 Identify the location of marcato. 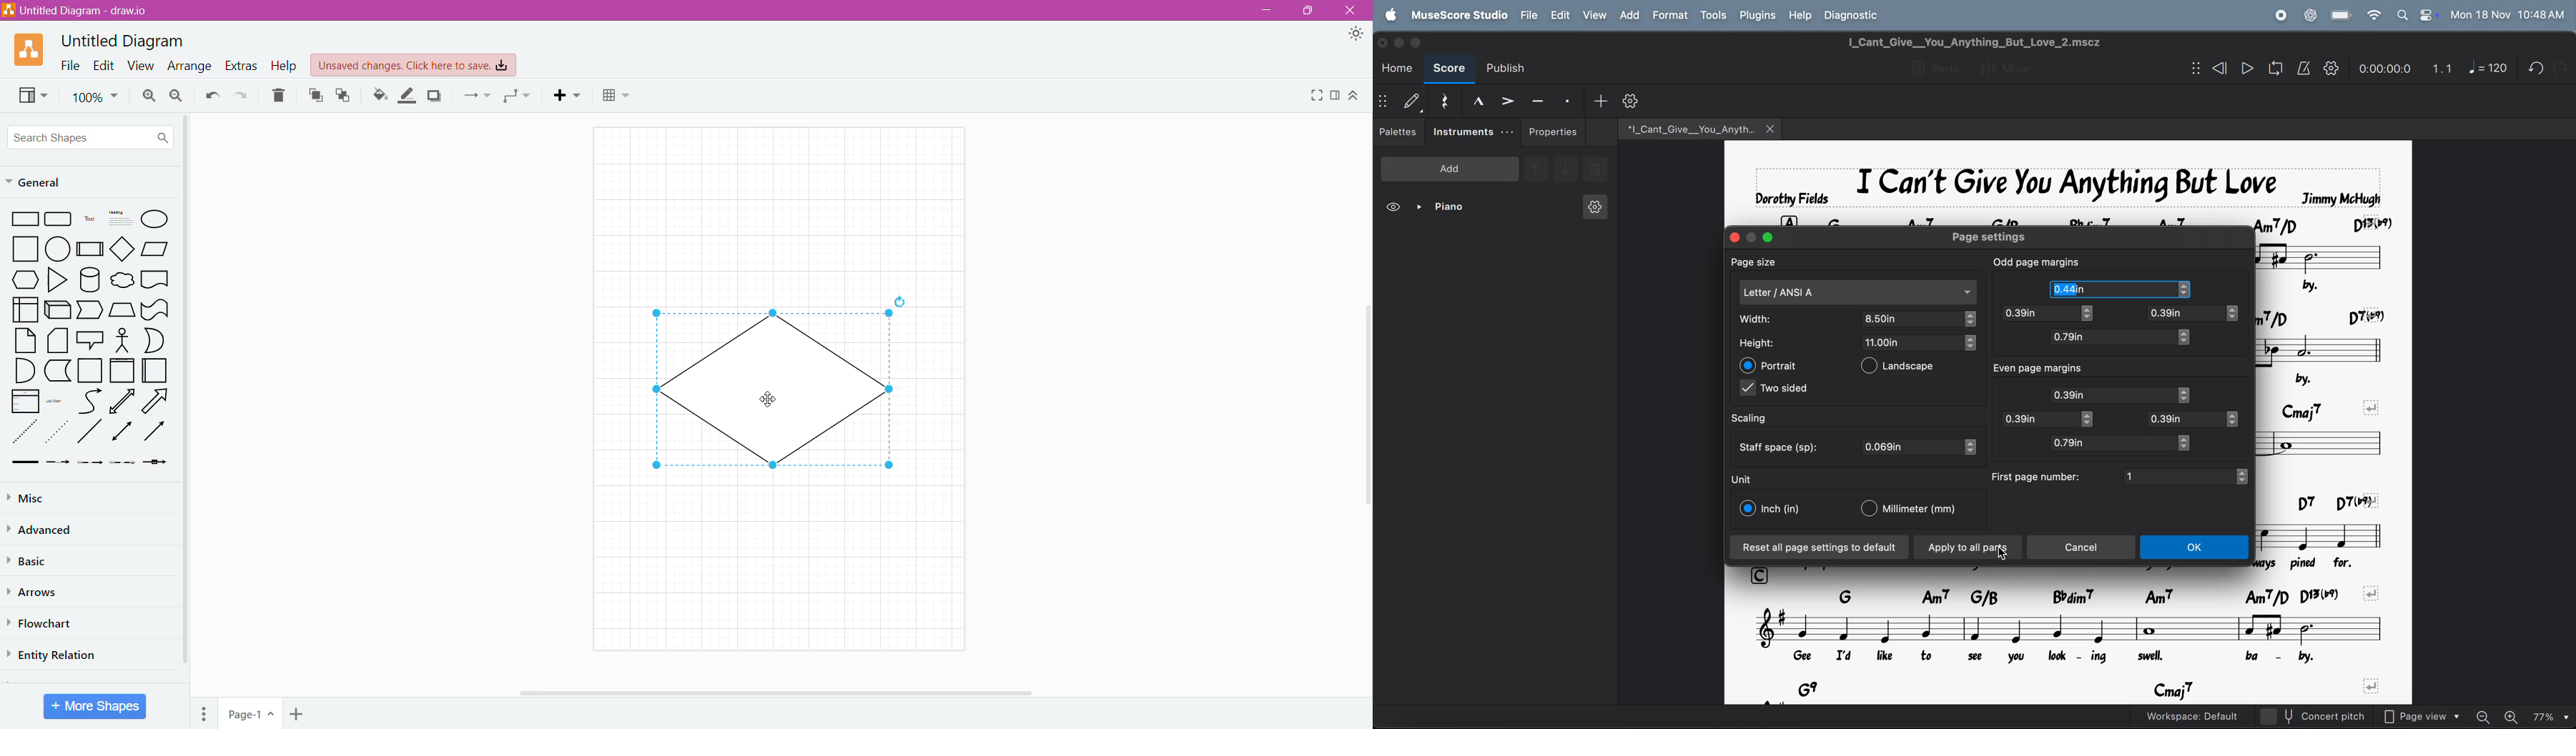
(1475, 101).